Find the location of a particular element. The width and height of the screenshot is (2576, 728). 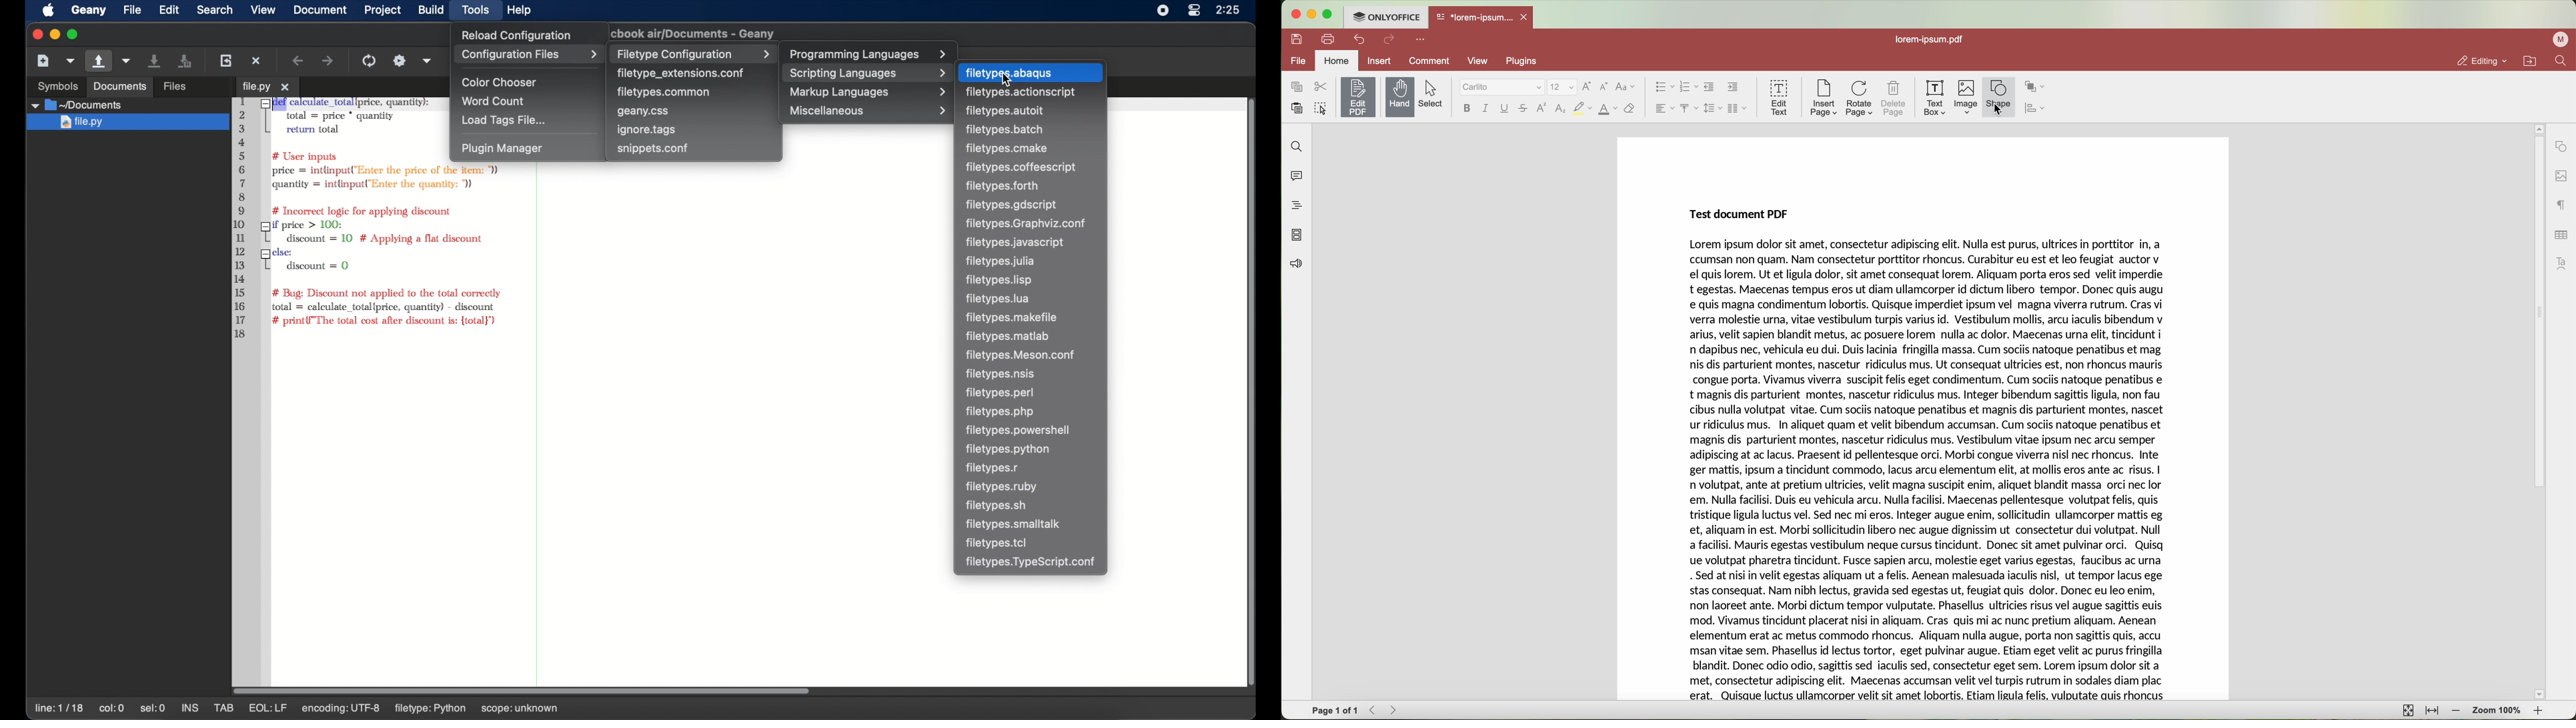

body text is located at coordinates (1927, 469).